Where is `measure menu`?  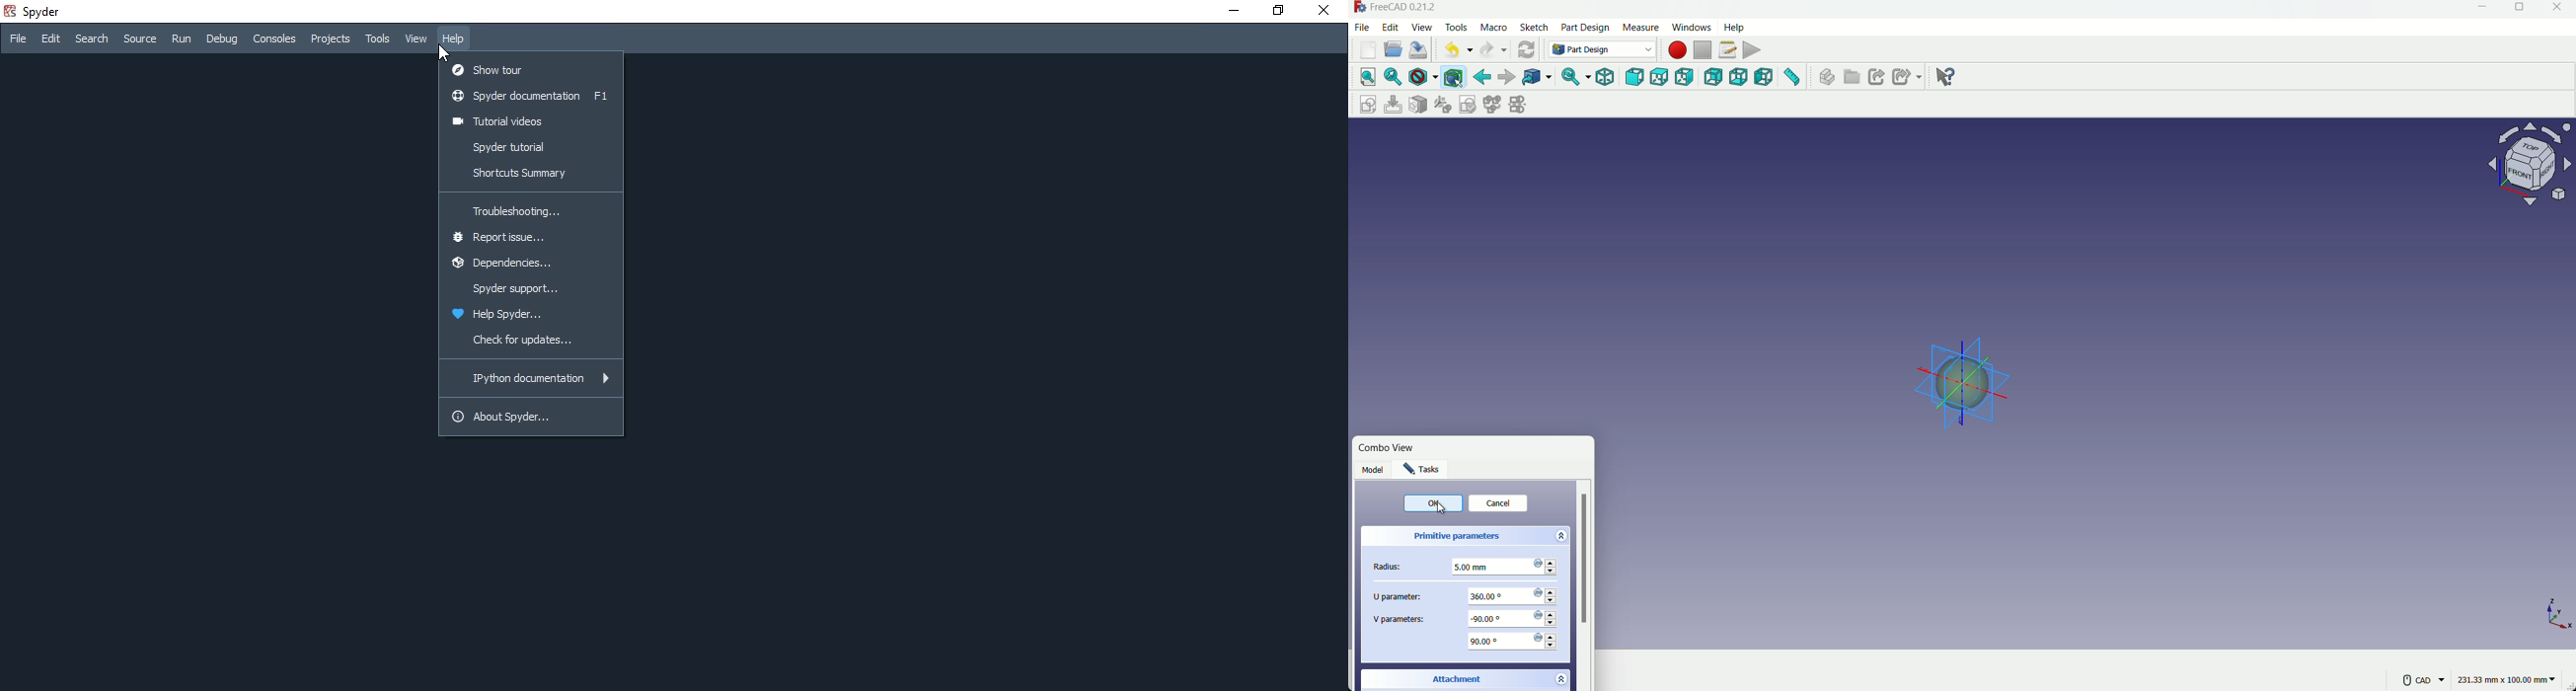 measure menu is located at coordinates (1641, 28).